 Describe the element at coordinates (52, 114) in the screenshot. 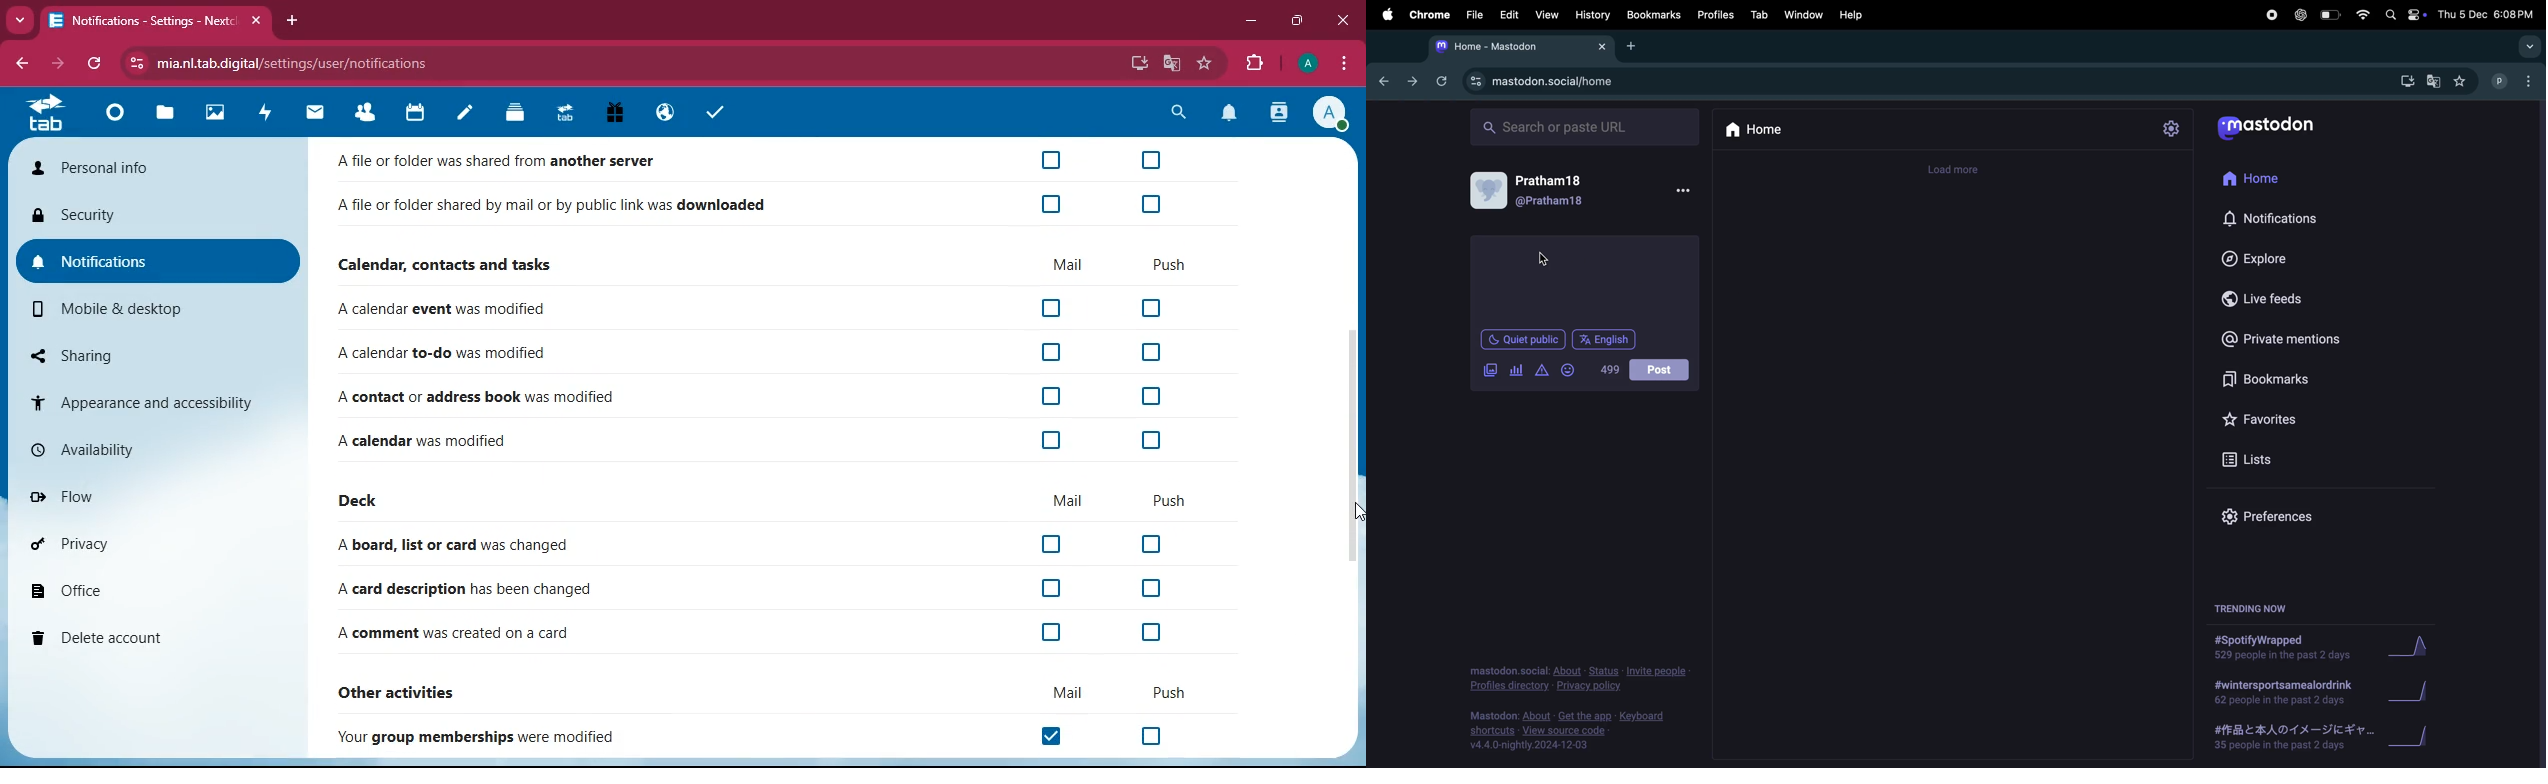

I see `tab` at that location.